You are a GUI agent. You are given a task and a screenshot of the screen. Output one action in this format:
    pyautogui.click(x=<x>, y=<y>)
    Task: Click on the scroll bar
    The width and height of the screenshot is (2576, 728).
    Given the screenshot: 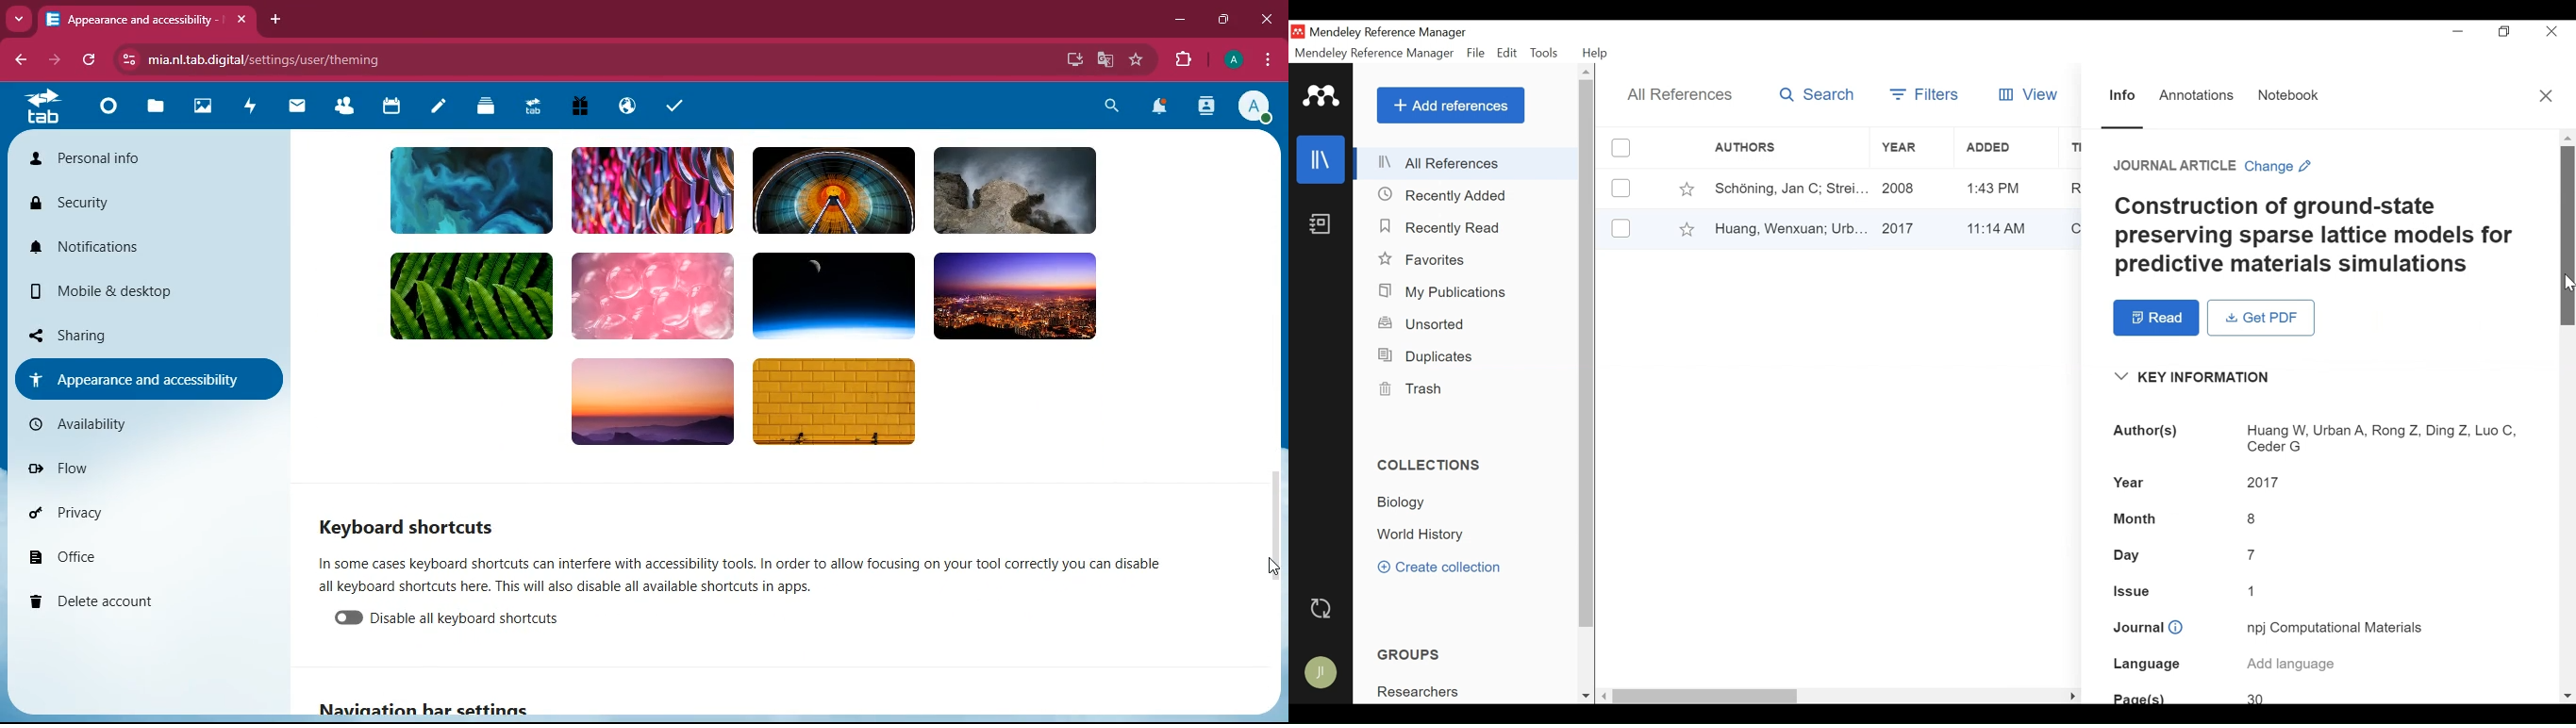 What is the action you would take?
    pyautogui.click(x=1272, y=534)
    